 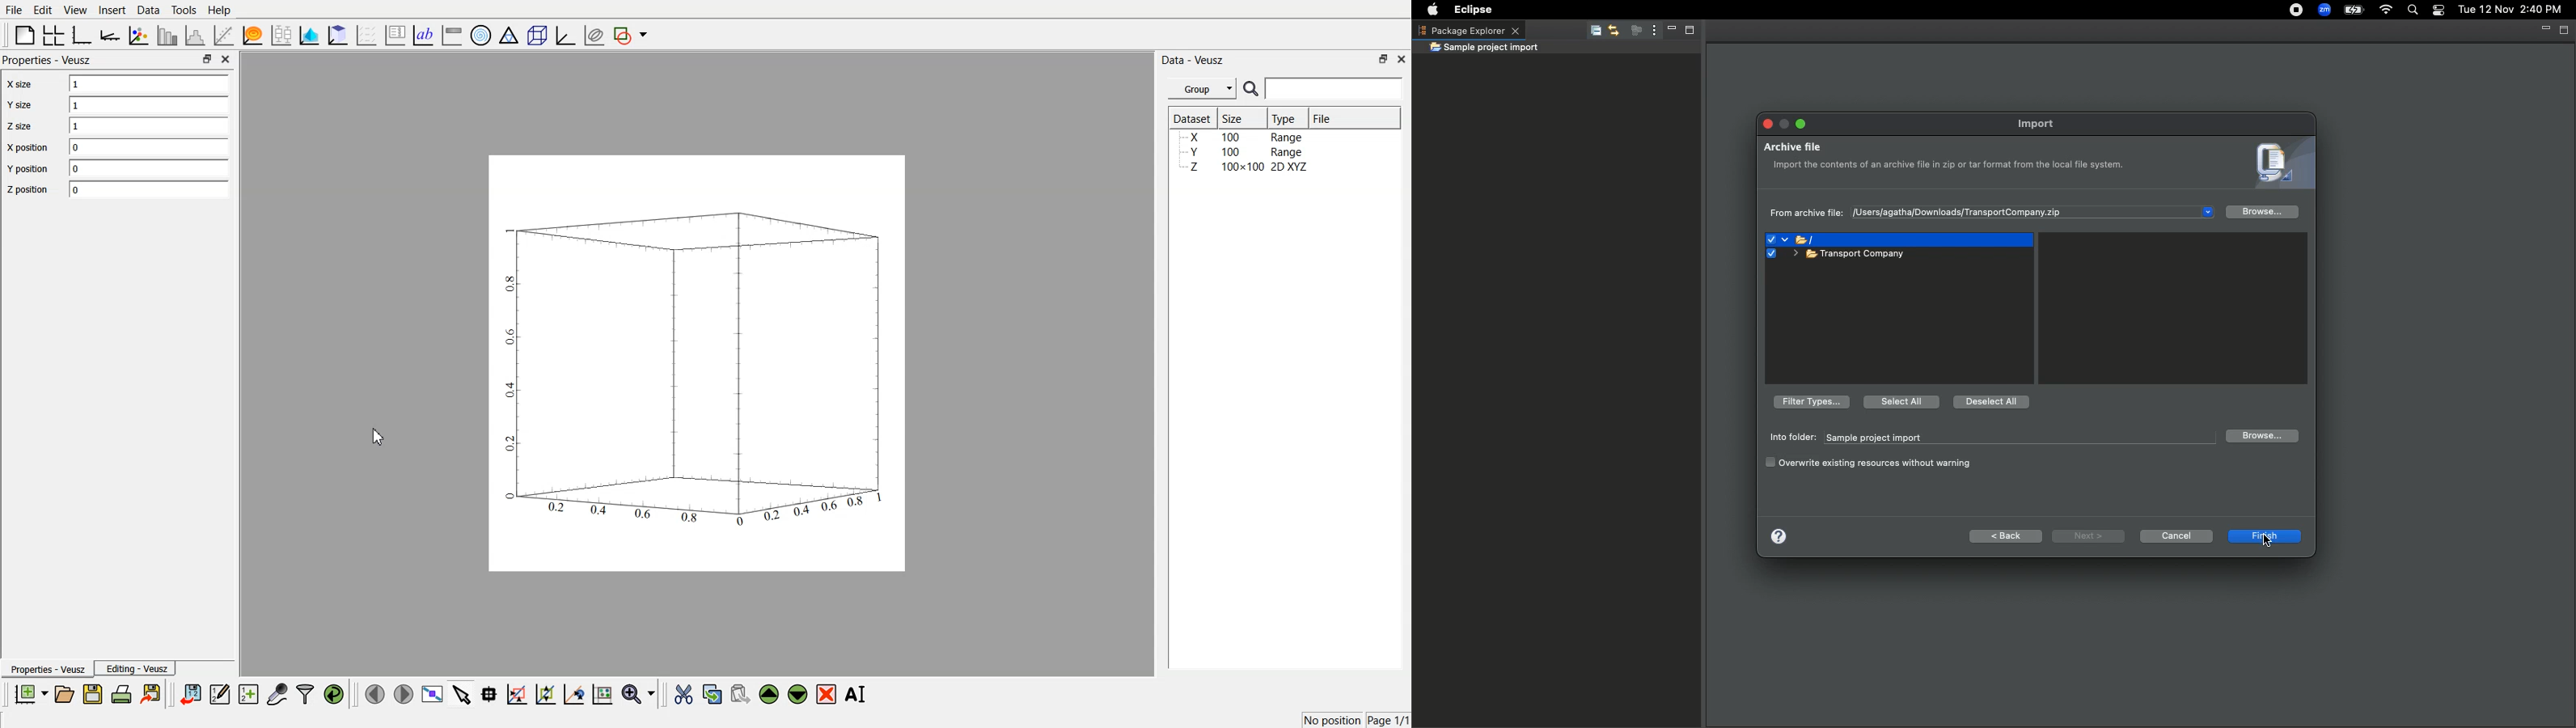 What do you see at coordinates (602, 693) in the screenshot?
I see `Click to reset graph axes` at bounding box center [602, 693].